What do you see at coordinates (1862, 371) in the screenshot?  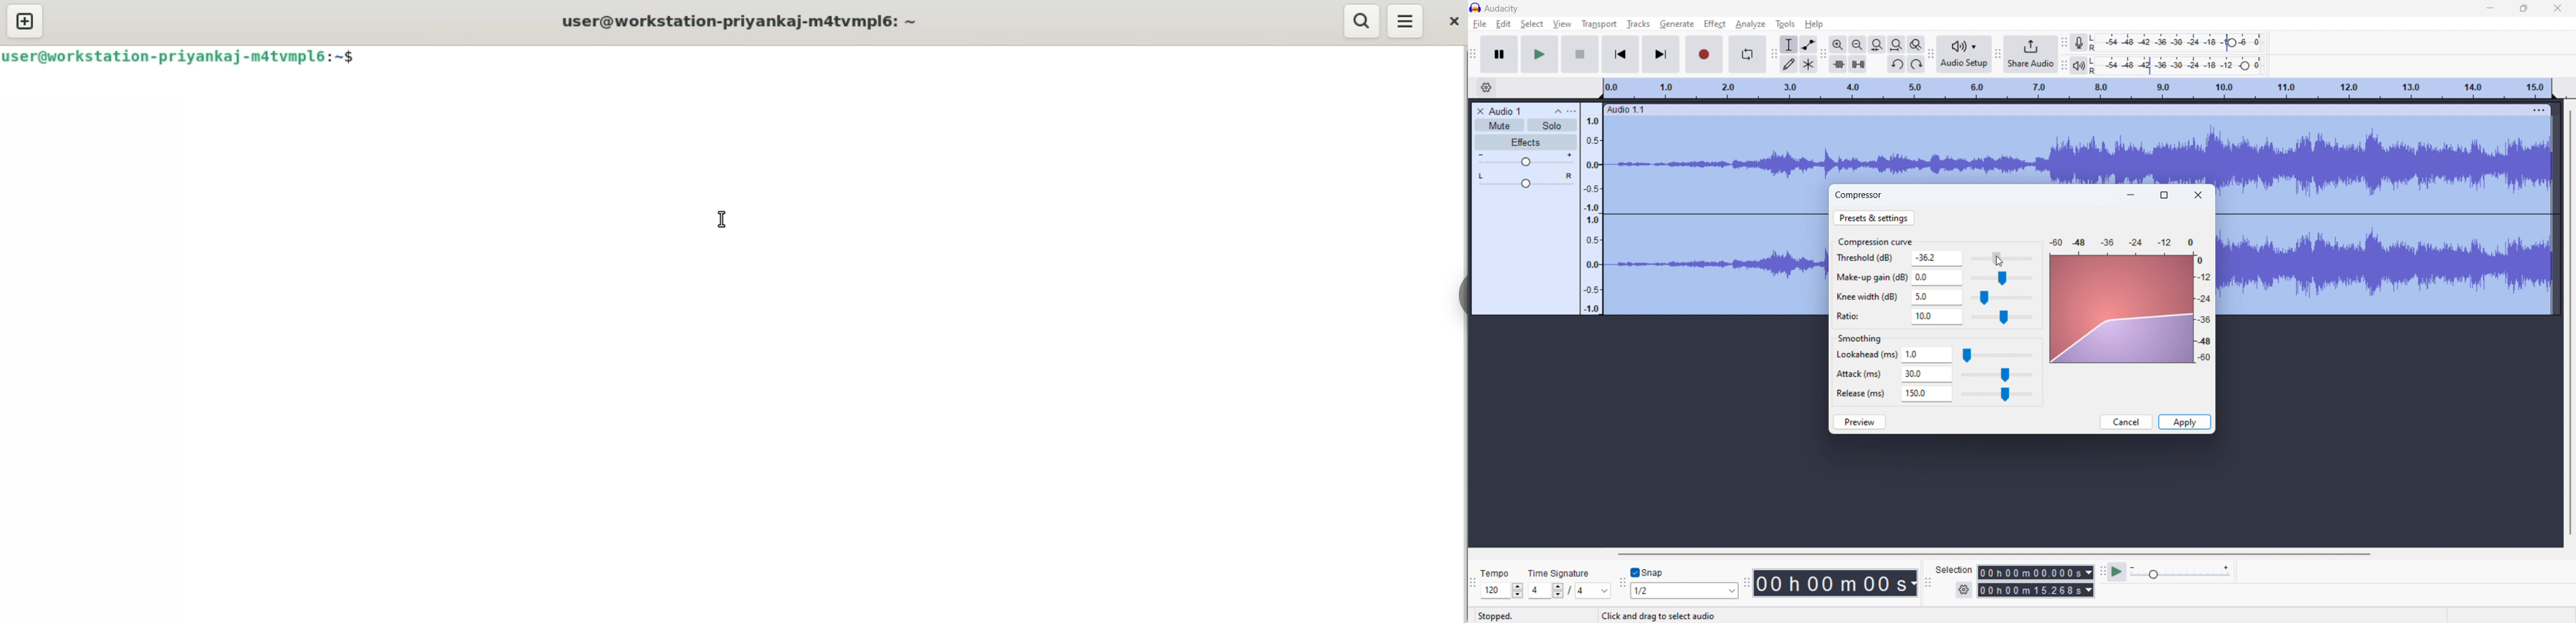 I see `Attack (ms)` at bounding box center [1862, 371].